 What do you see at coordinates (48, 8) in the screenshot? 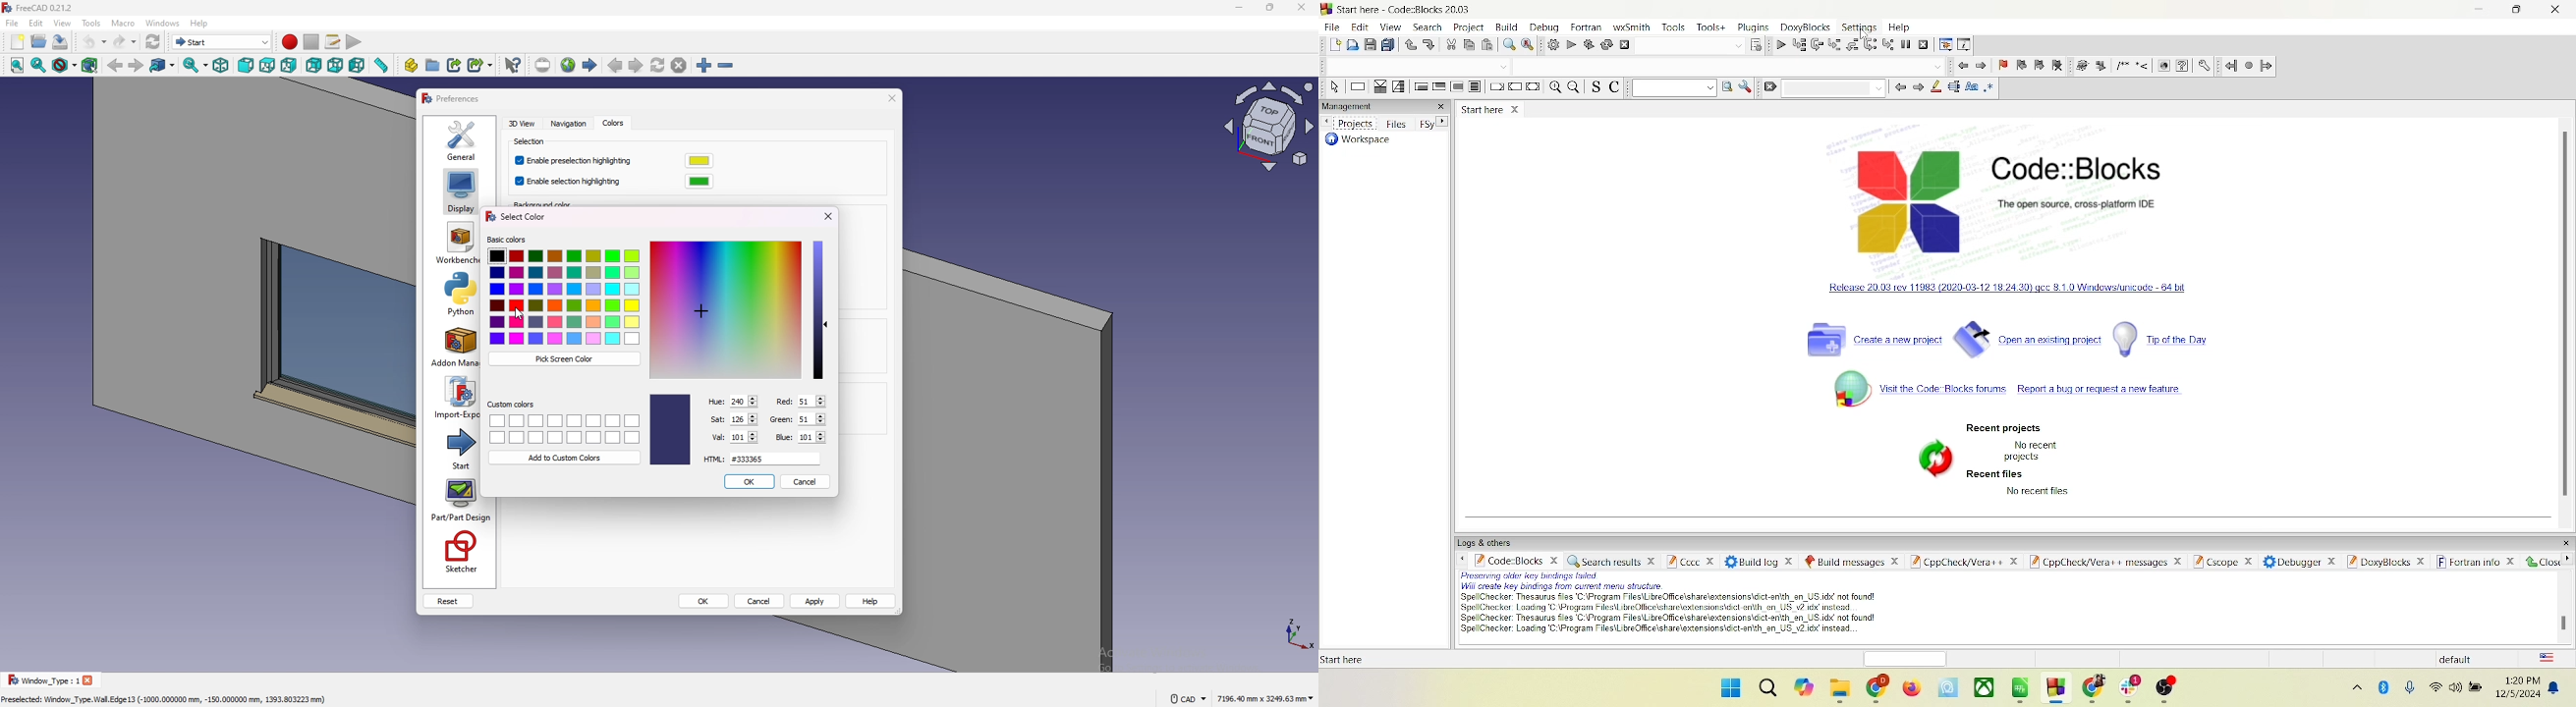
I see `FreeCAD 0.21.2` at bounding box center [48, 8].